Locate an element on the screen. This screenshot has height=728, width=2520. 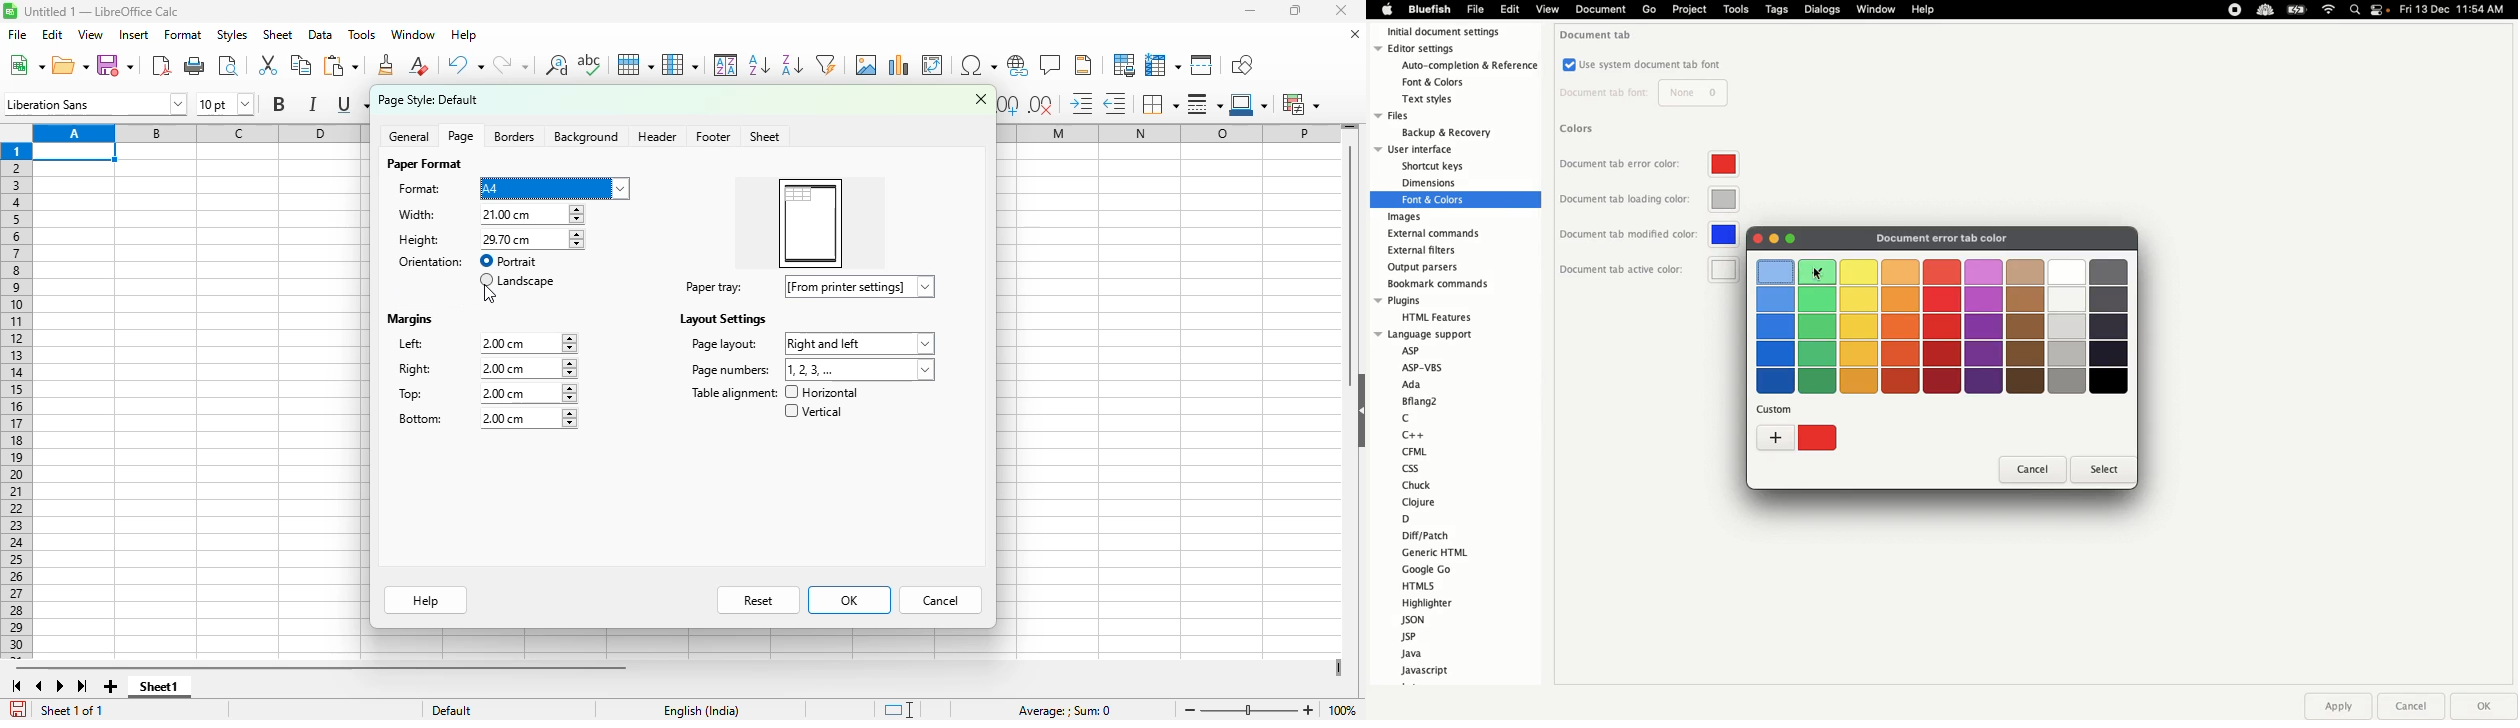
split window is located at coordinates (1201, 65).